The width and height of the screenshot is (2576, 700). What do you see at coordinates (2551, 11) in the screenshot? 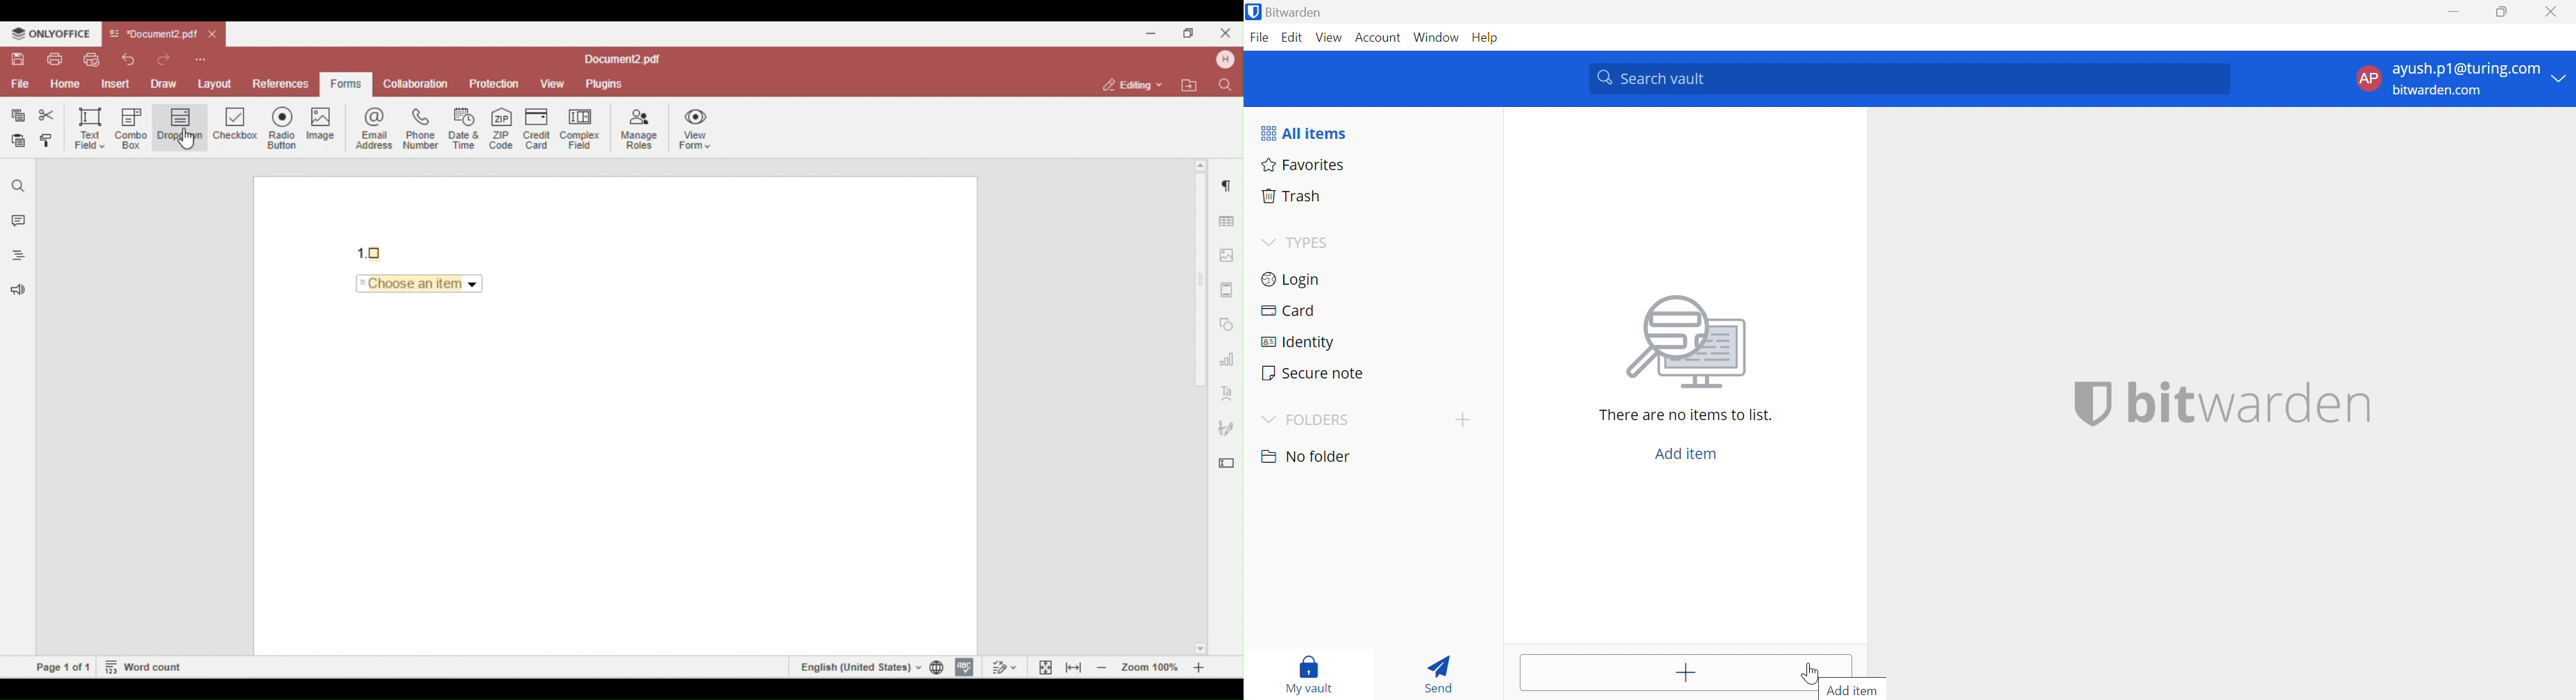
I see `Close` at bounding box center [2551, 11].